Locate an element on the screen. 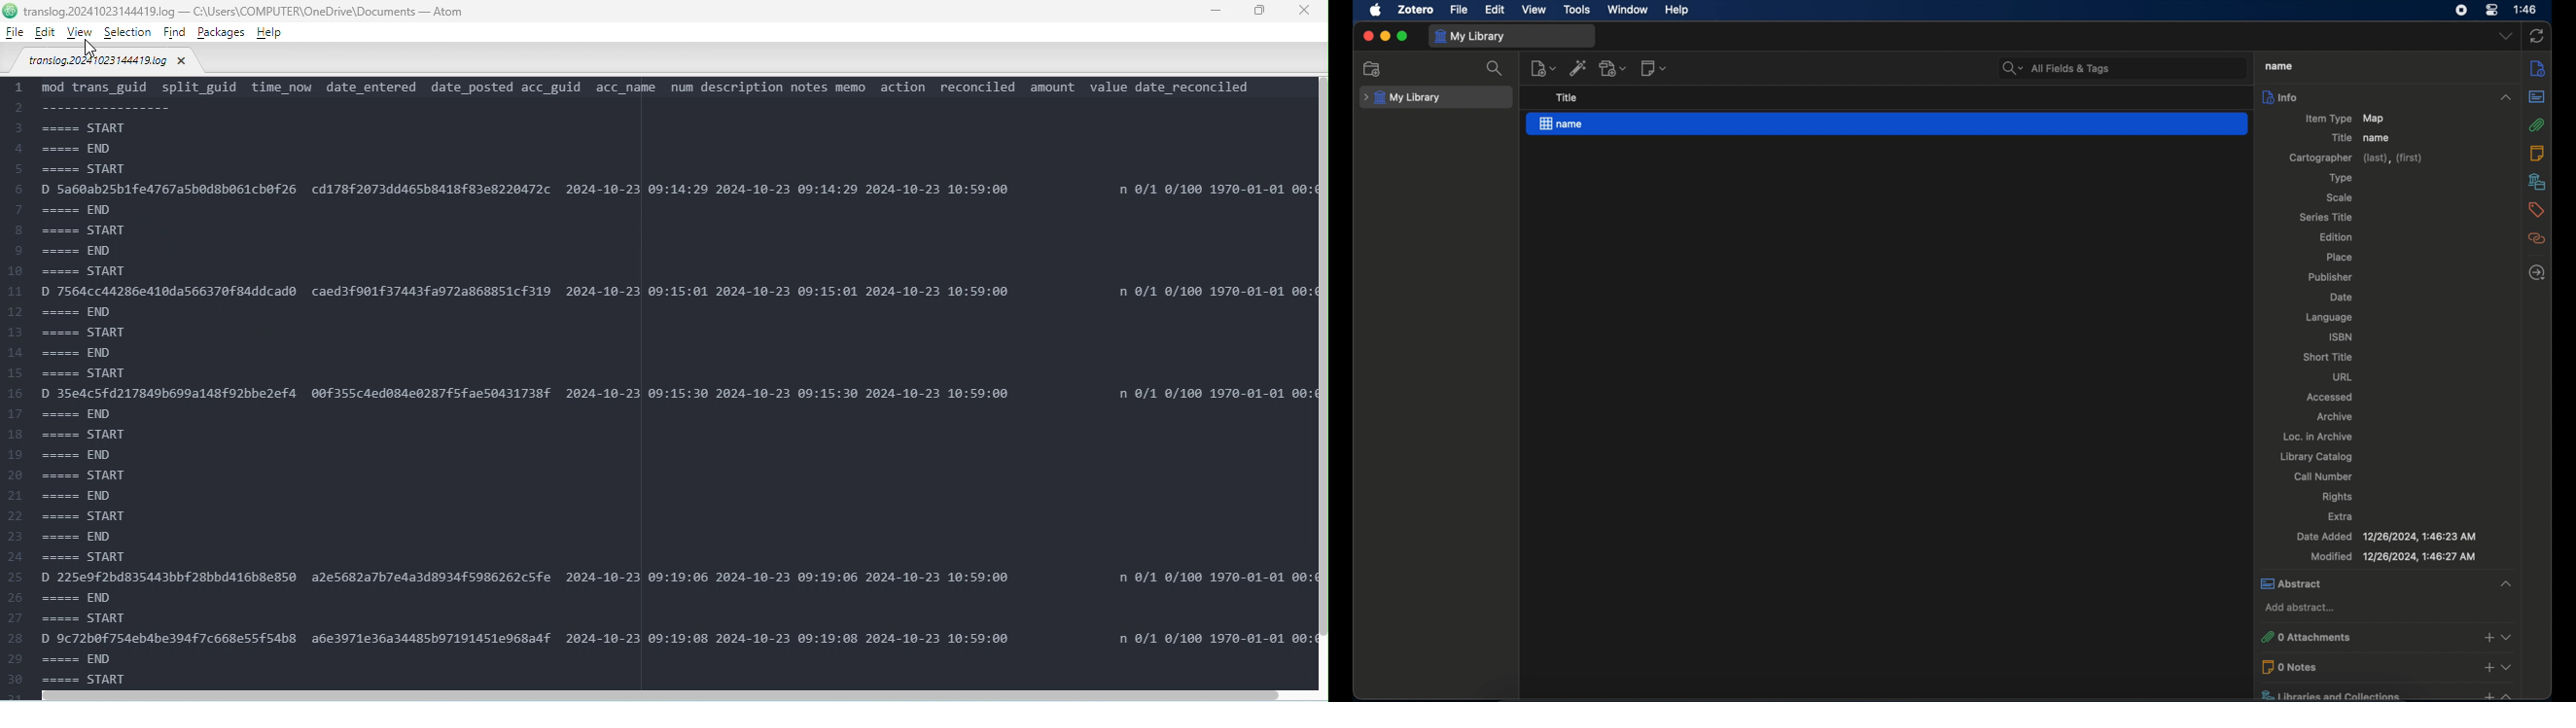 The height and width of the screenshot is (728, 2576). title is located at coordinates (2342, 138).